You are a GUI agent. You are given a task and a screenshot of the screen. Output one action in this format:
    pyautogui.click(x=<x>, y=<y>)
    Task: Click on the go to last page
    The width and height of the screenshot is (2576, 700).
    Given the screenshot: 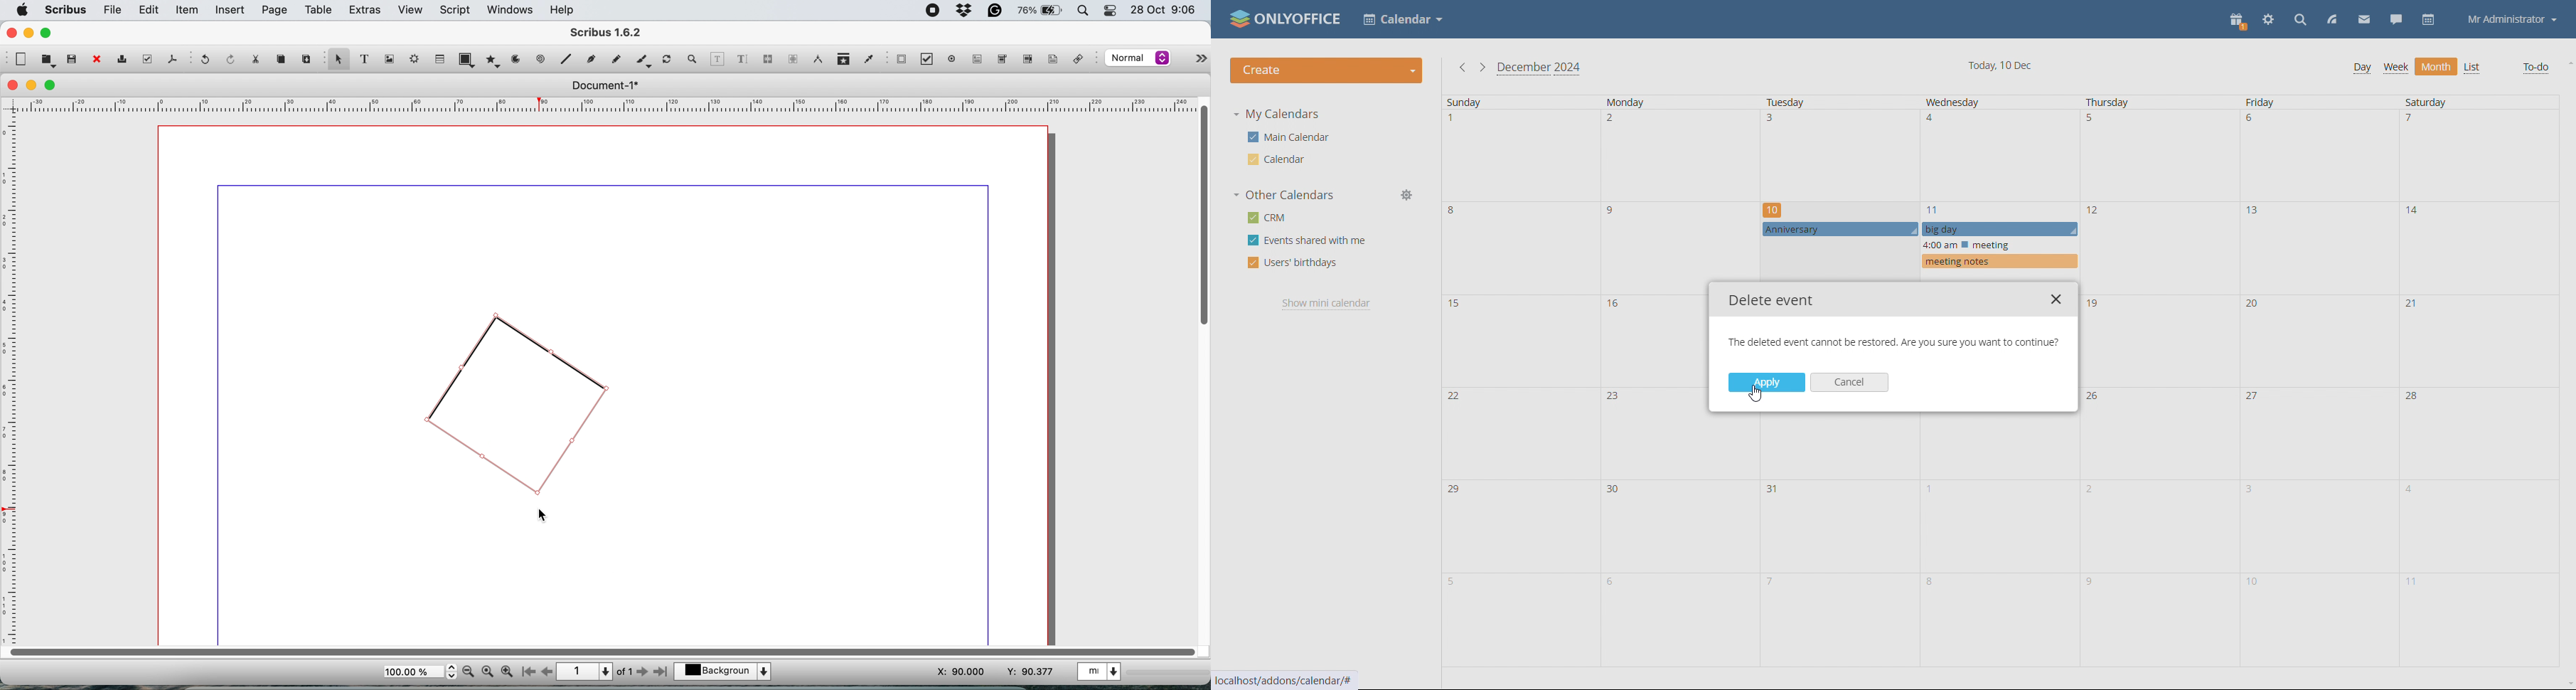 What is the action you would take?
    pyautogui.click(x=663, y=673)
    